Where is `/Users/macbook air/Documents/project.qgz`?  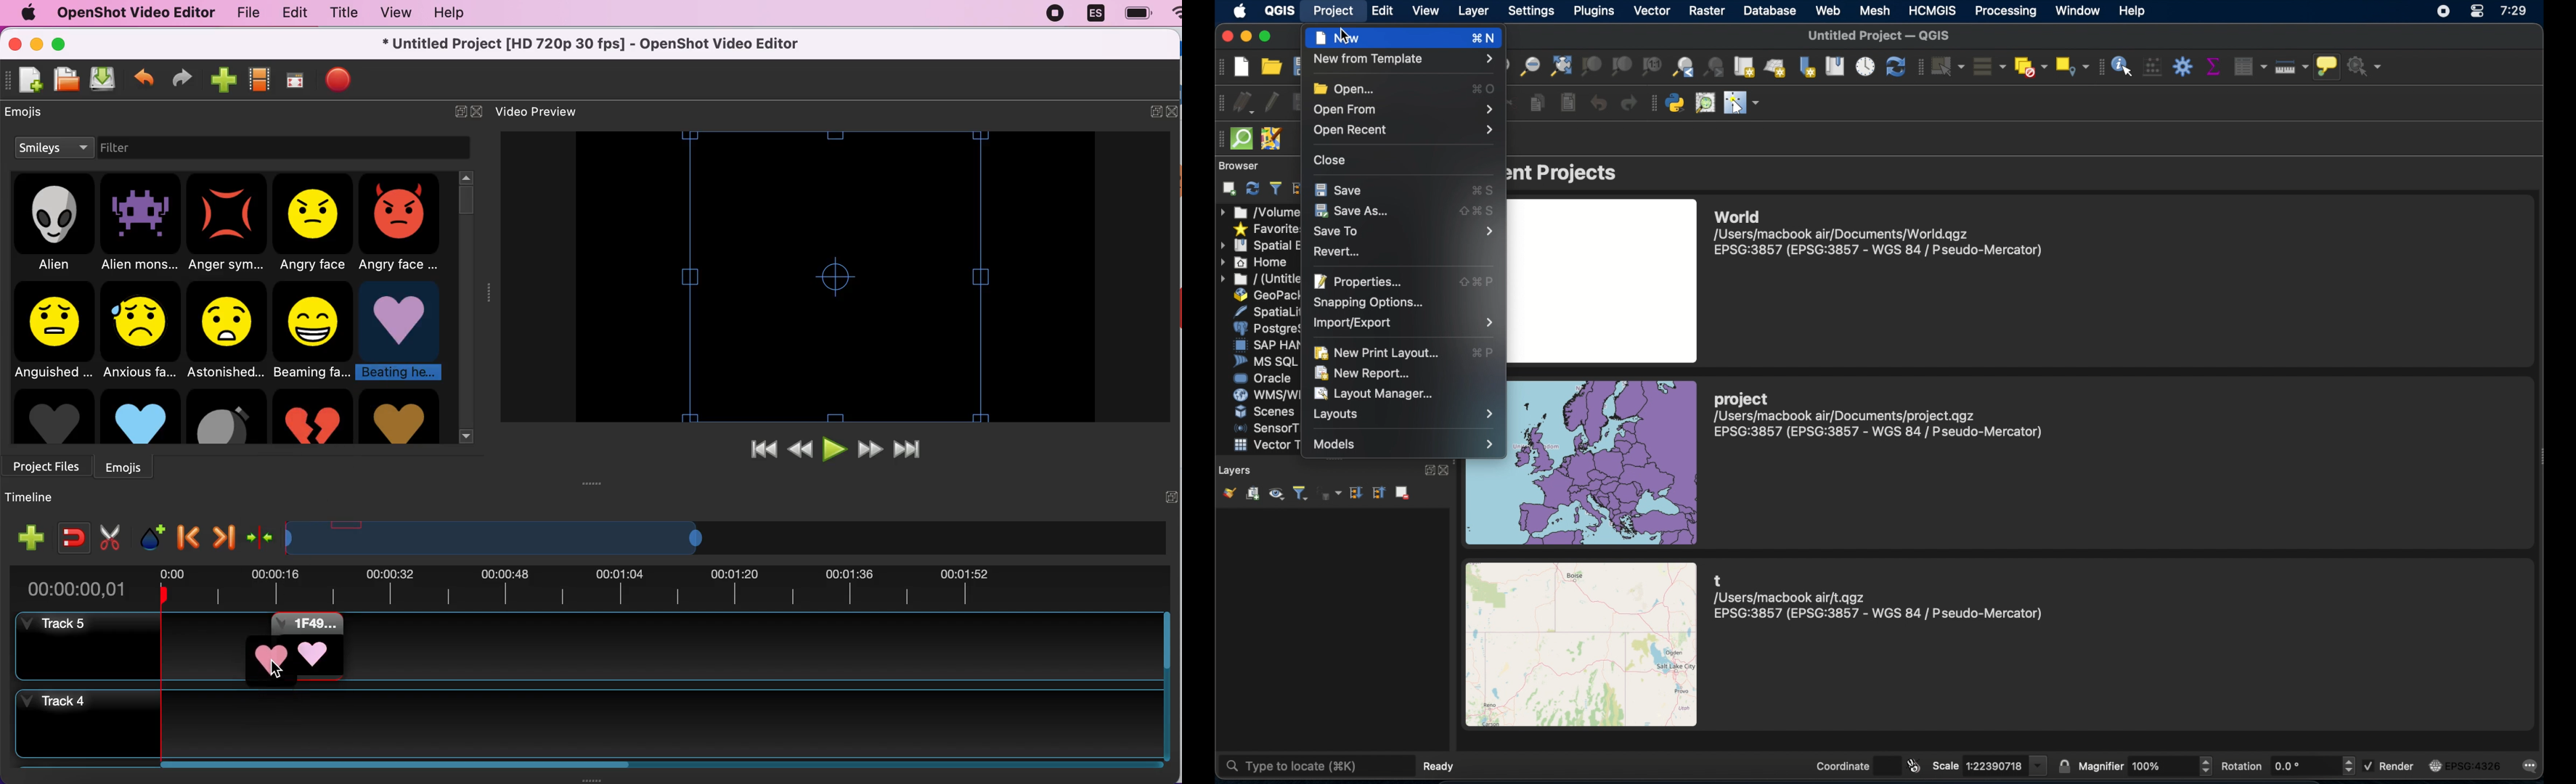 /Users/macbook air/Documents/project.qgz is located at coordinates (1846, 416).